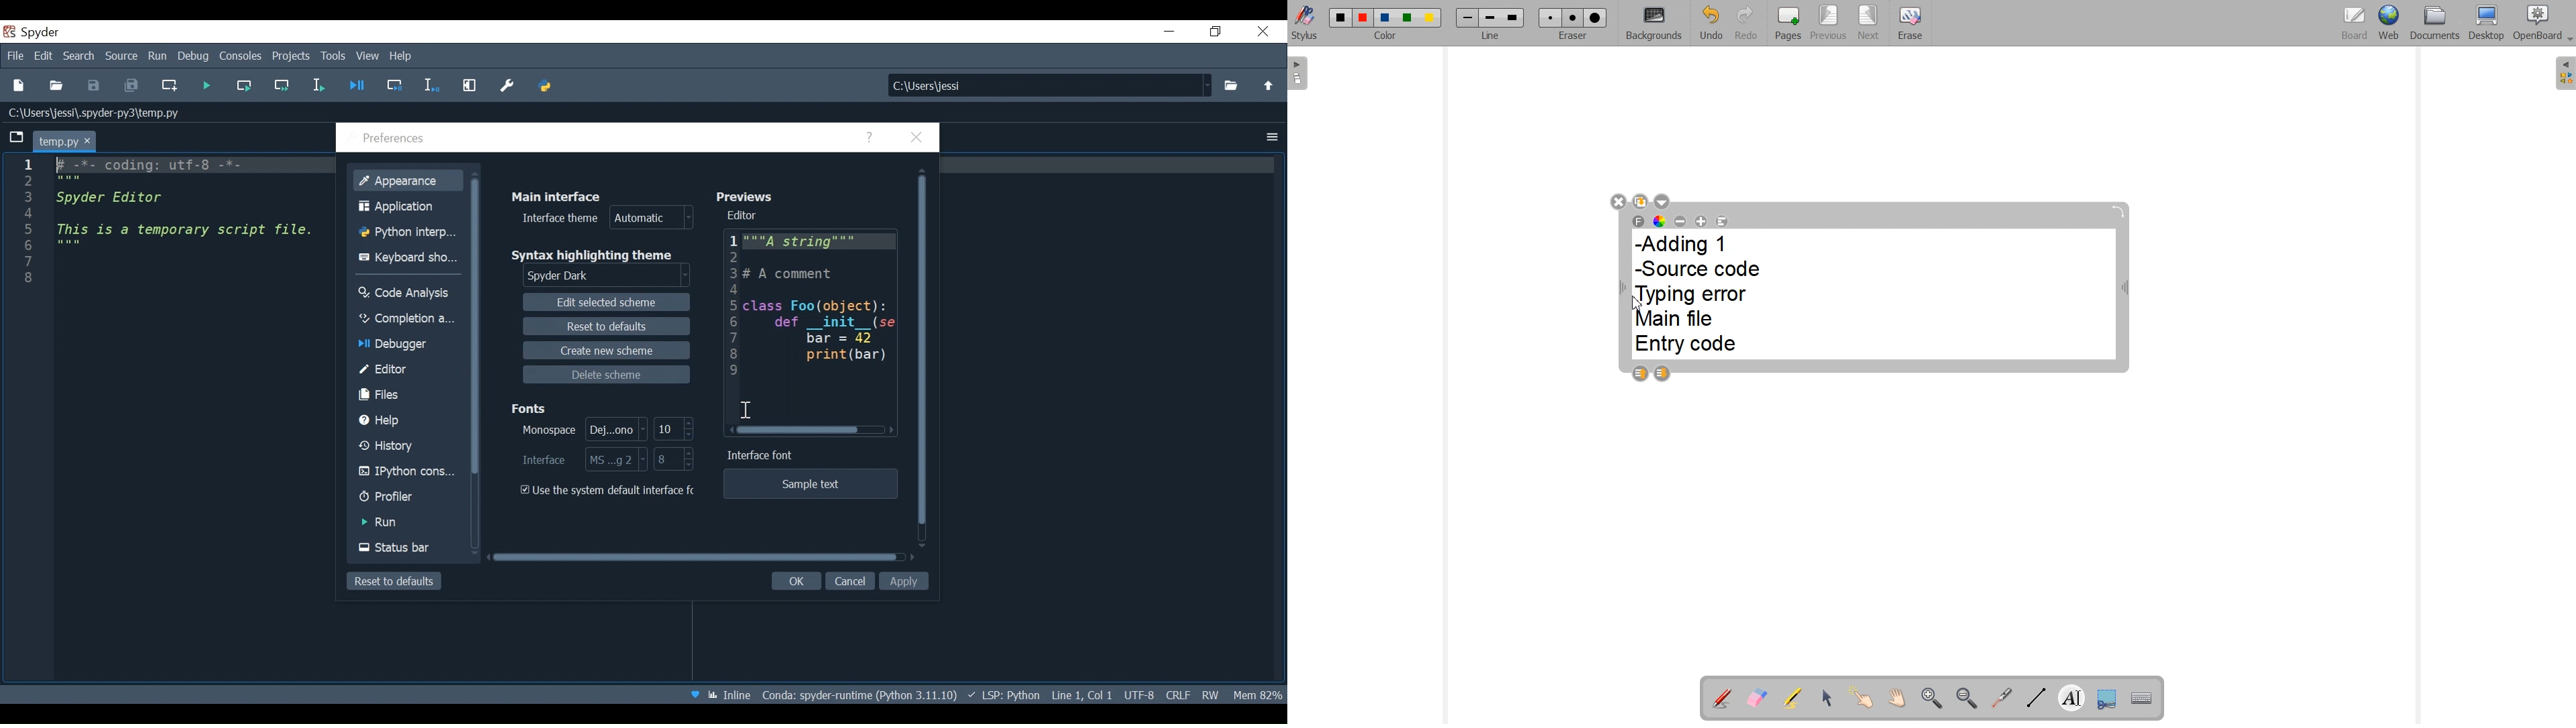  What do you see at coordinates (122, 57) in the screenshot?
I see `Source` at bounding box center [122, 57].